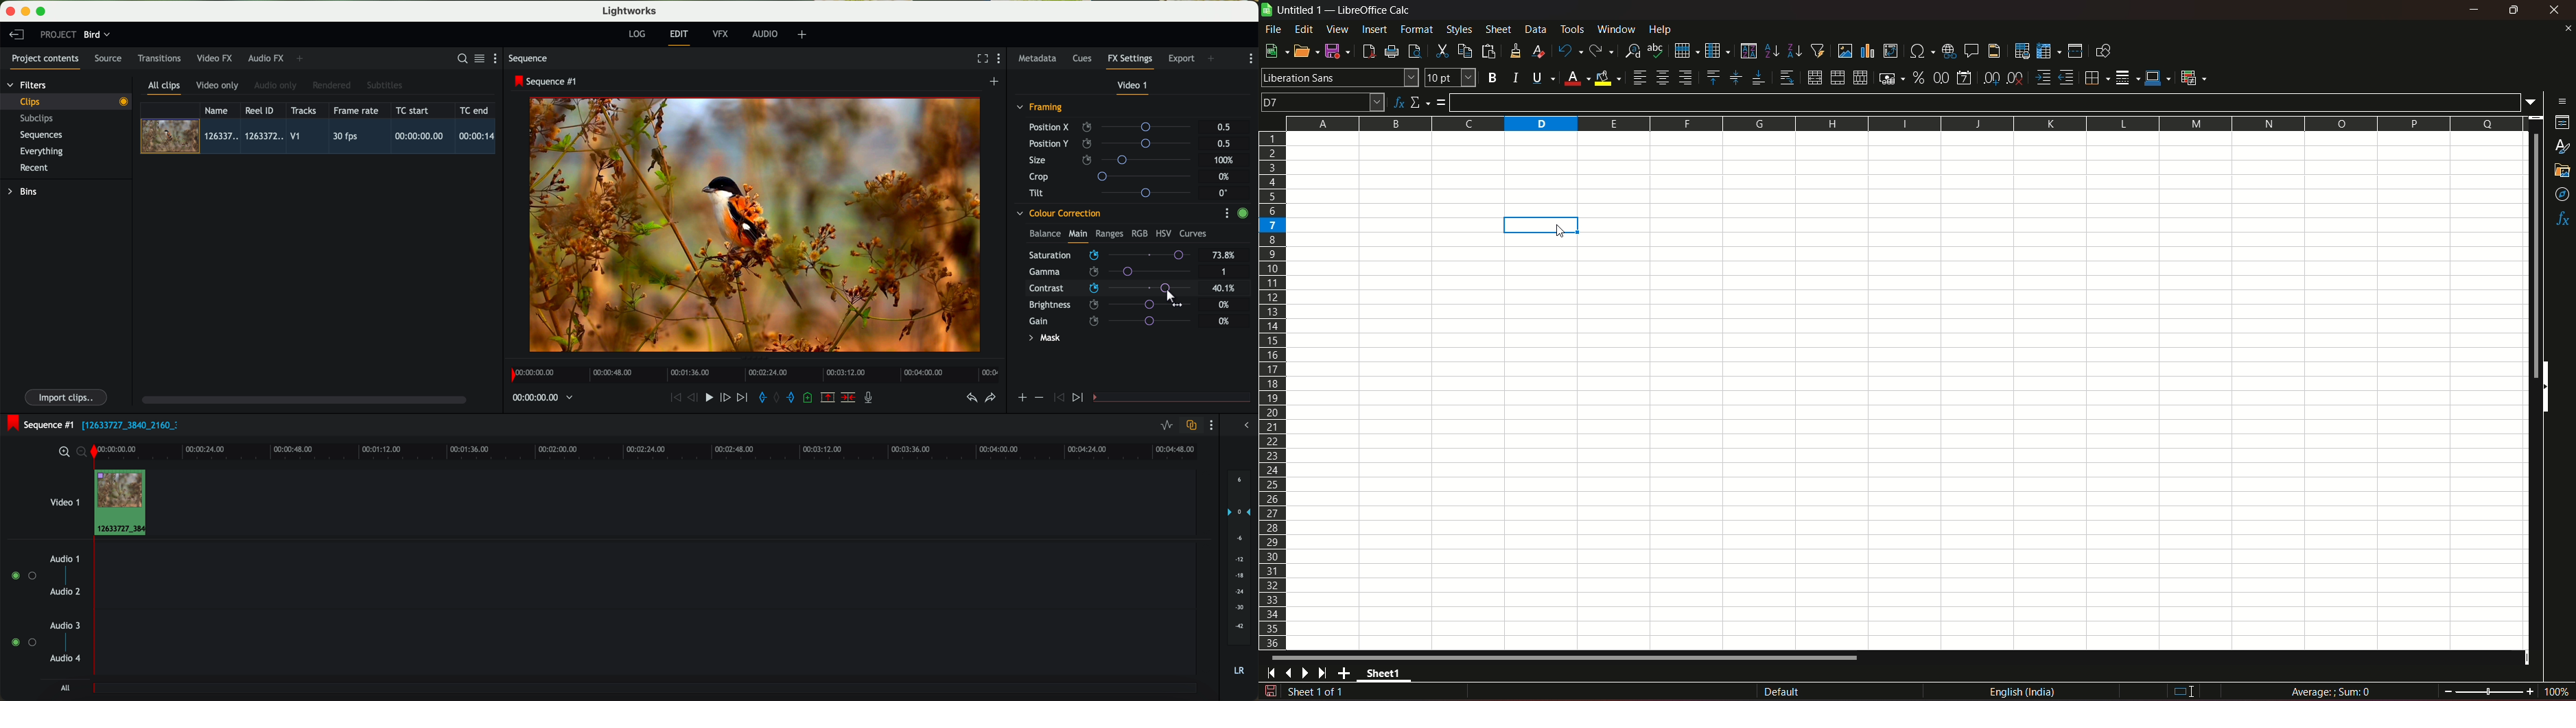 Image resolution: width=2576 pixels, height=728 pixels. What do you see at coordinates (1656, 51) in the screenshot?
I see `spelling` at bounding box center [1656, 51].